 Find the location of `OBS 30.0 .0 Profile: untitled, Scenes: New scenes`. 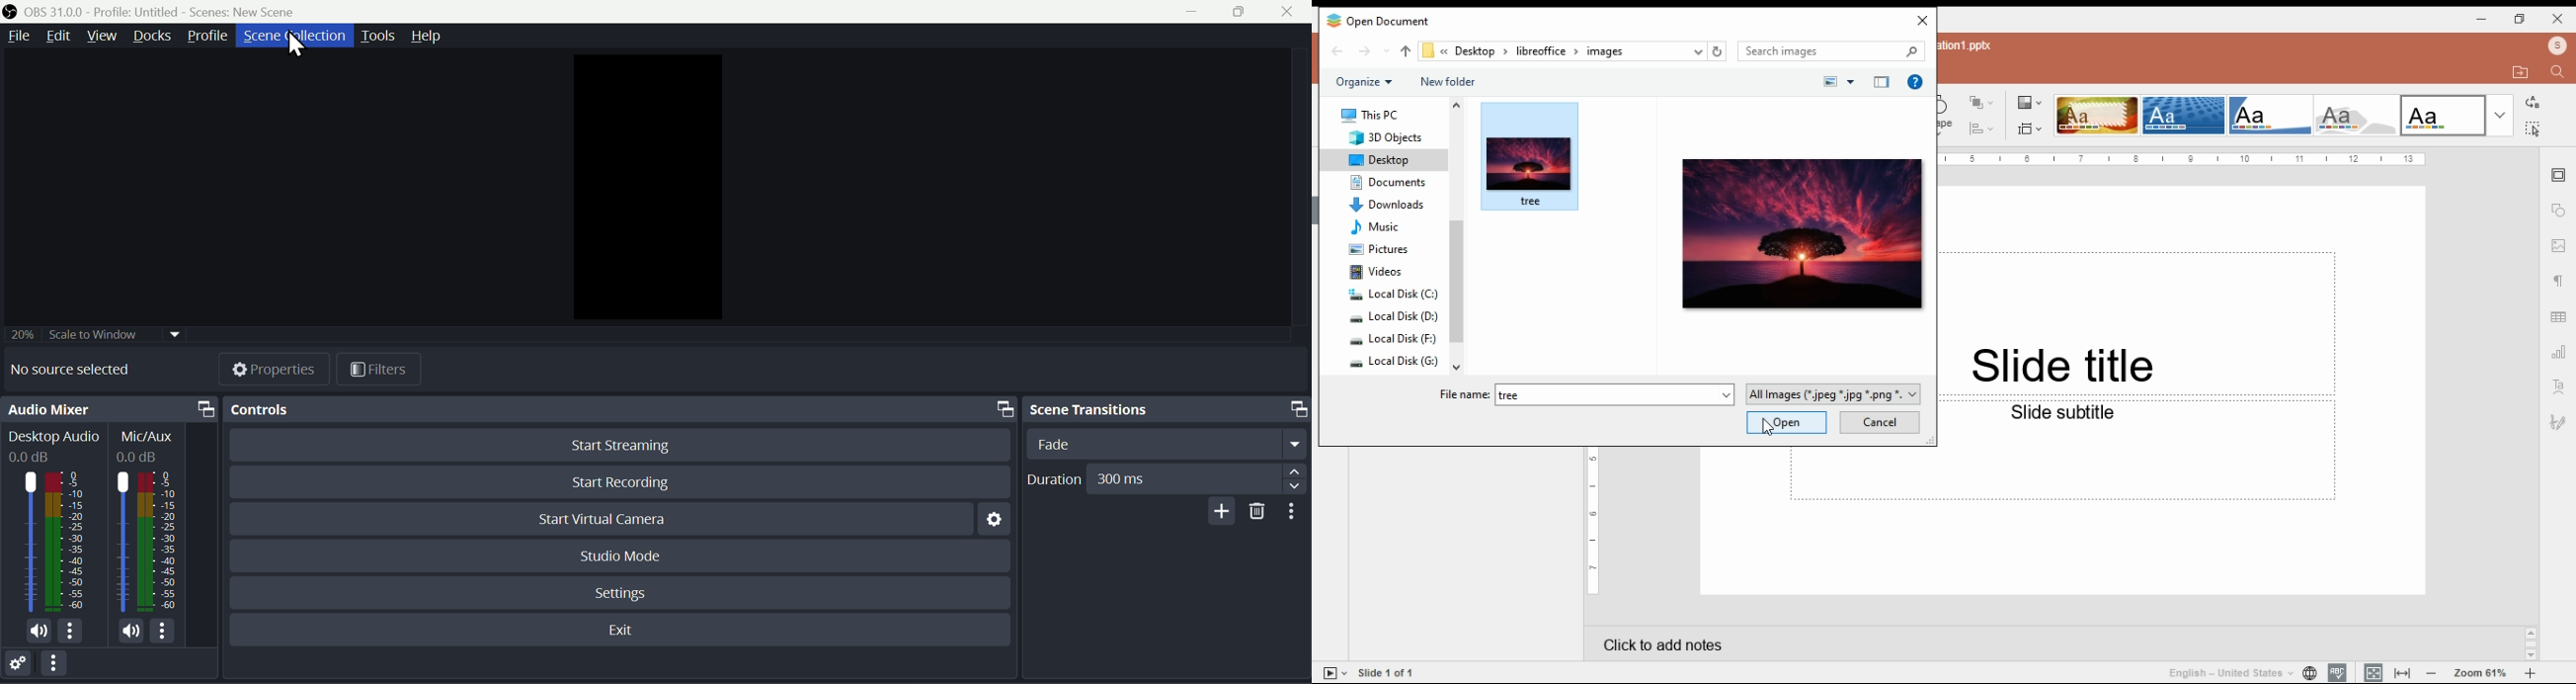

OBS 30.0 .0 Profile: untitled, Scenes: New scenes is located at coordinates (157, 11).